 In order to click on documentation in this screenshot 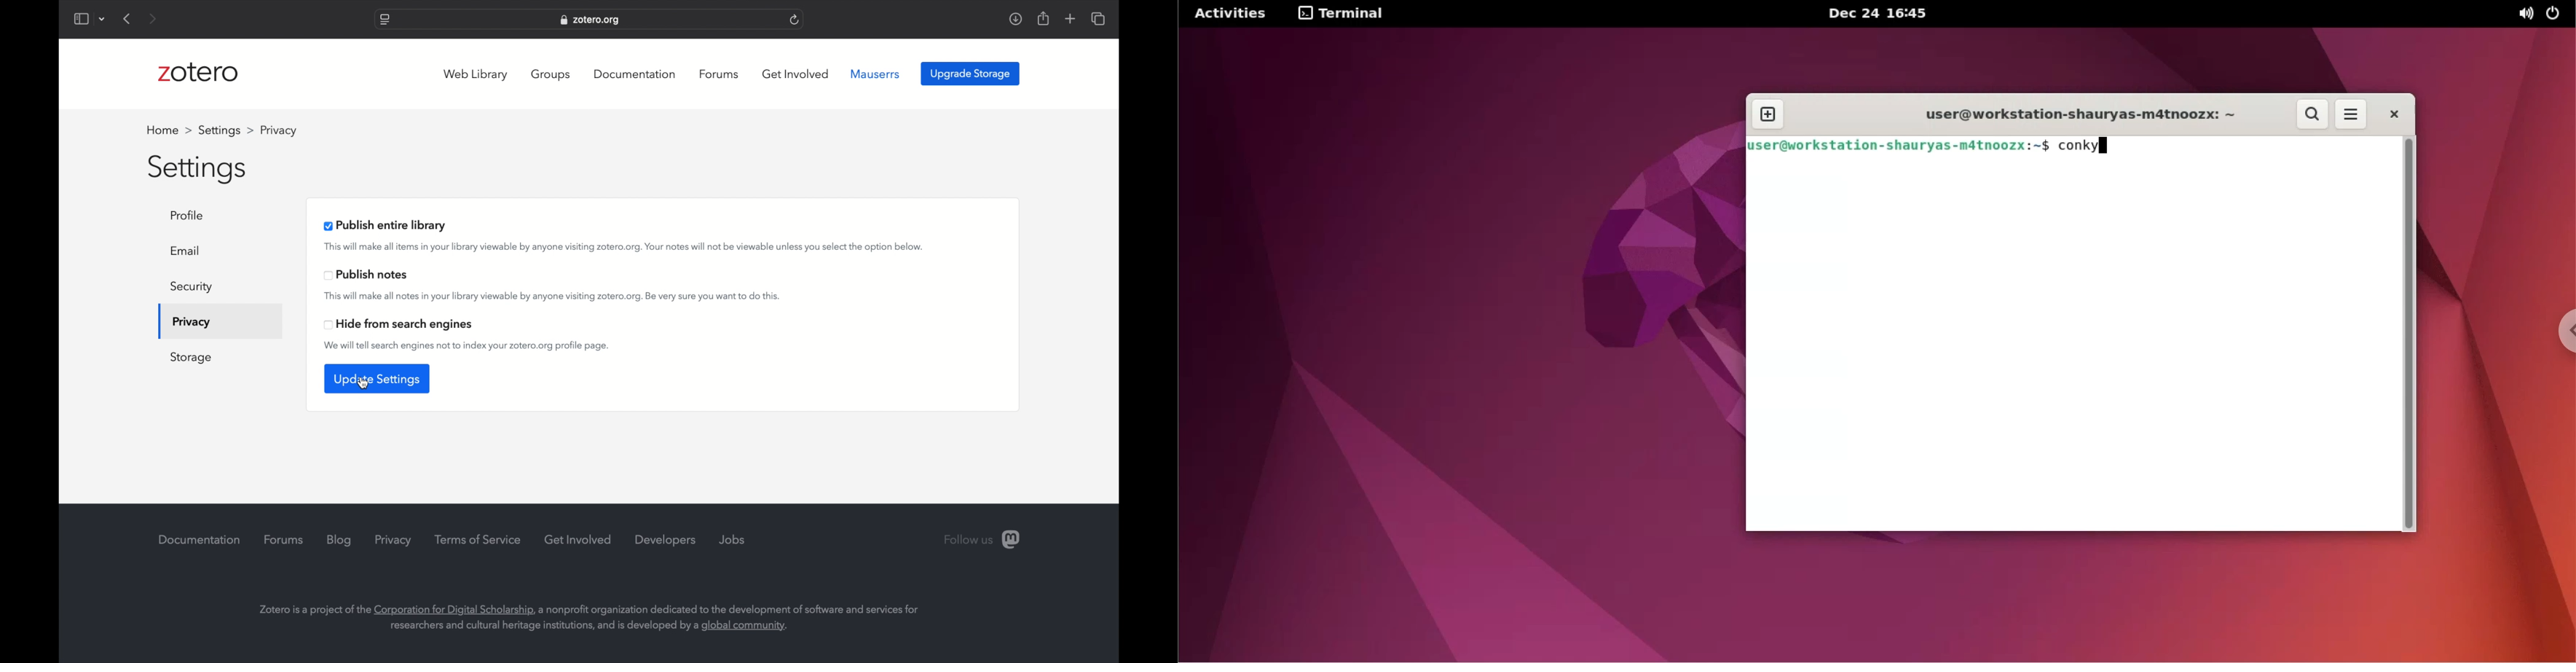, I will do `click(635, 74)`.